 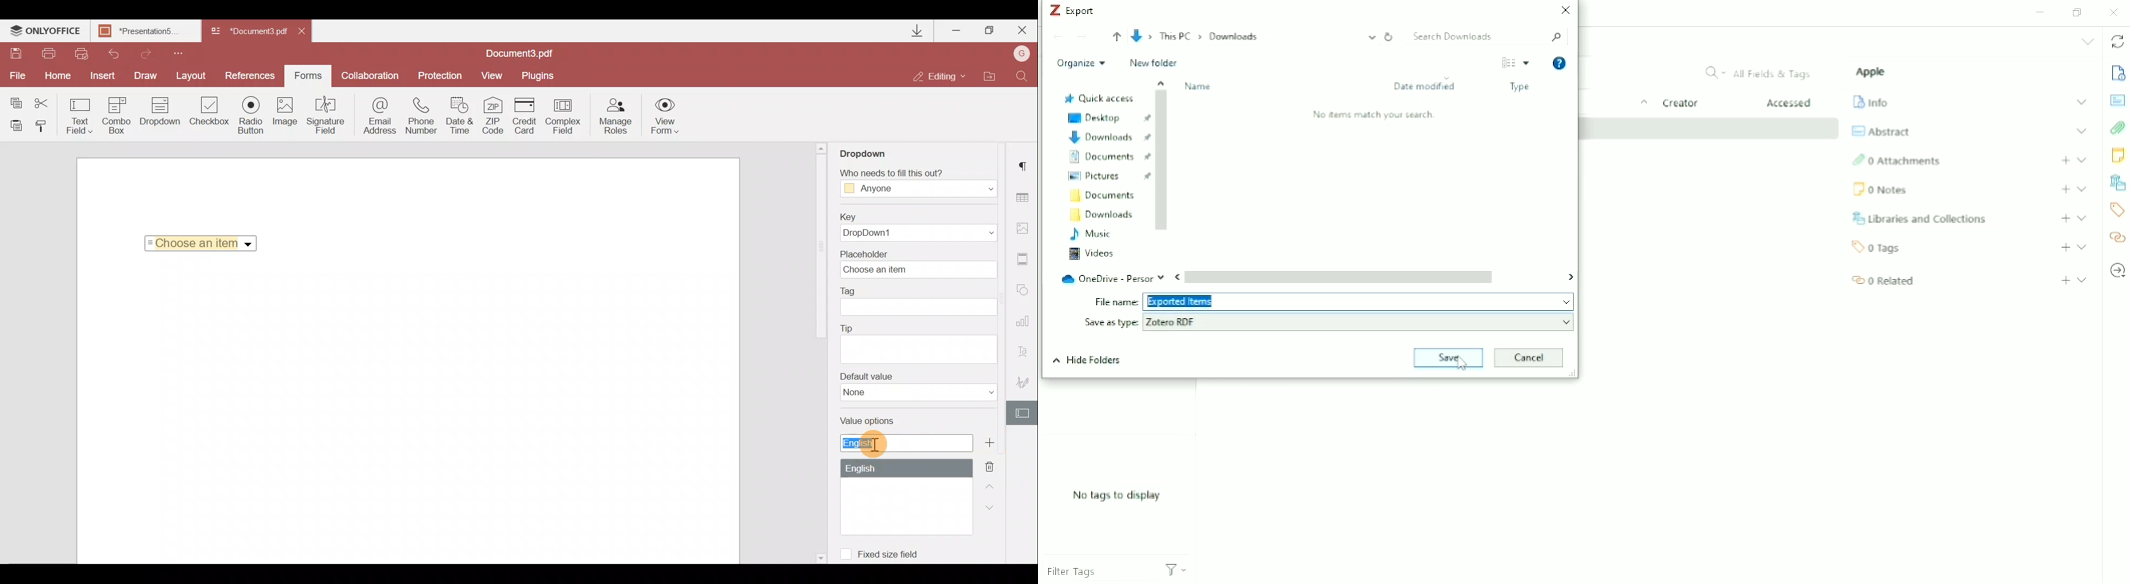 What do you see at coordinates (1873, 72) in the screenshot?
I see `Apple` at bounding box center [1873, 72].